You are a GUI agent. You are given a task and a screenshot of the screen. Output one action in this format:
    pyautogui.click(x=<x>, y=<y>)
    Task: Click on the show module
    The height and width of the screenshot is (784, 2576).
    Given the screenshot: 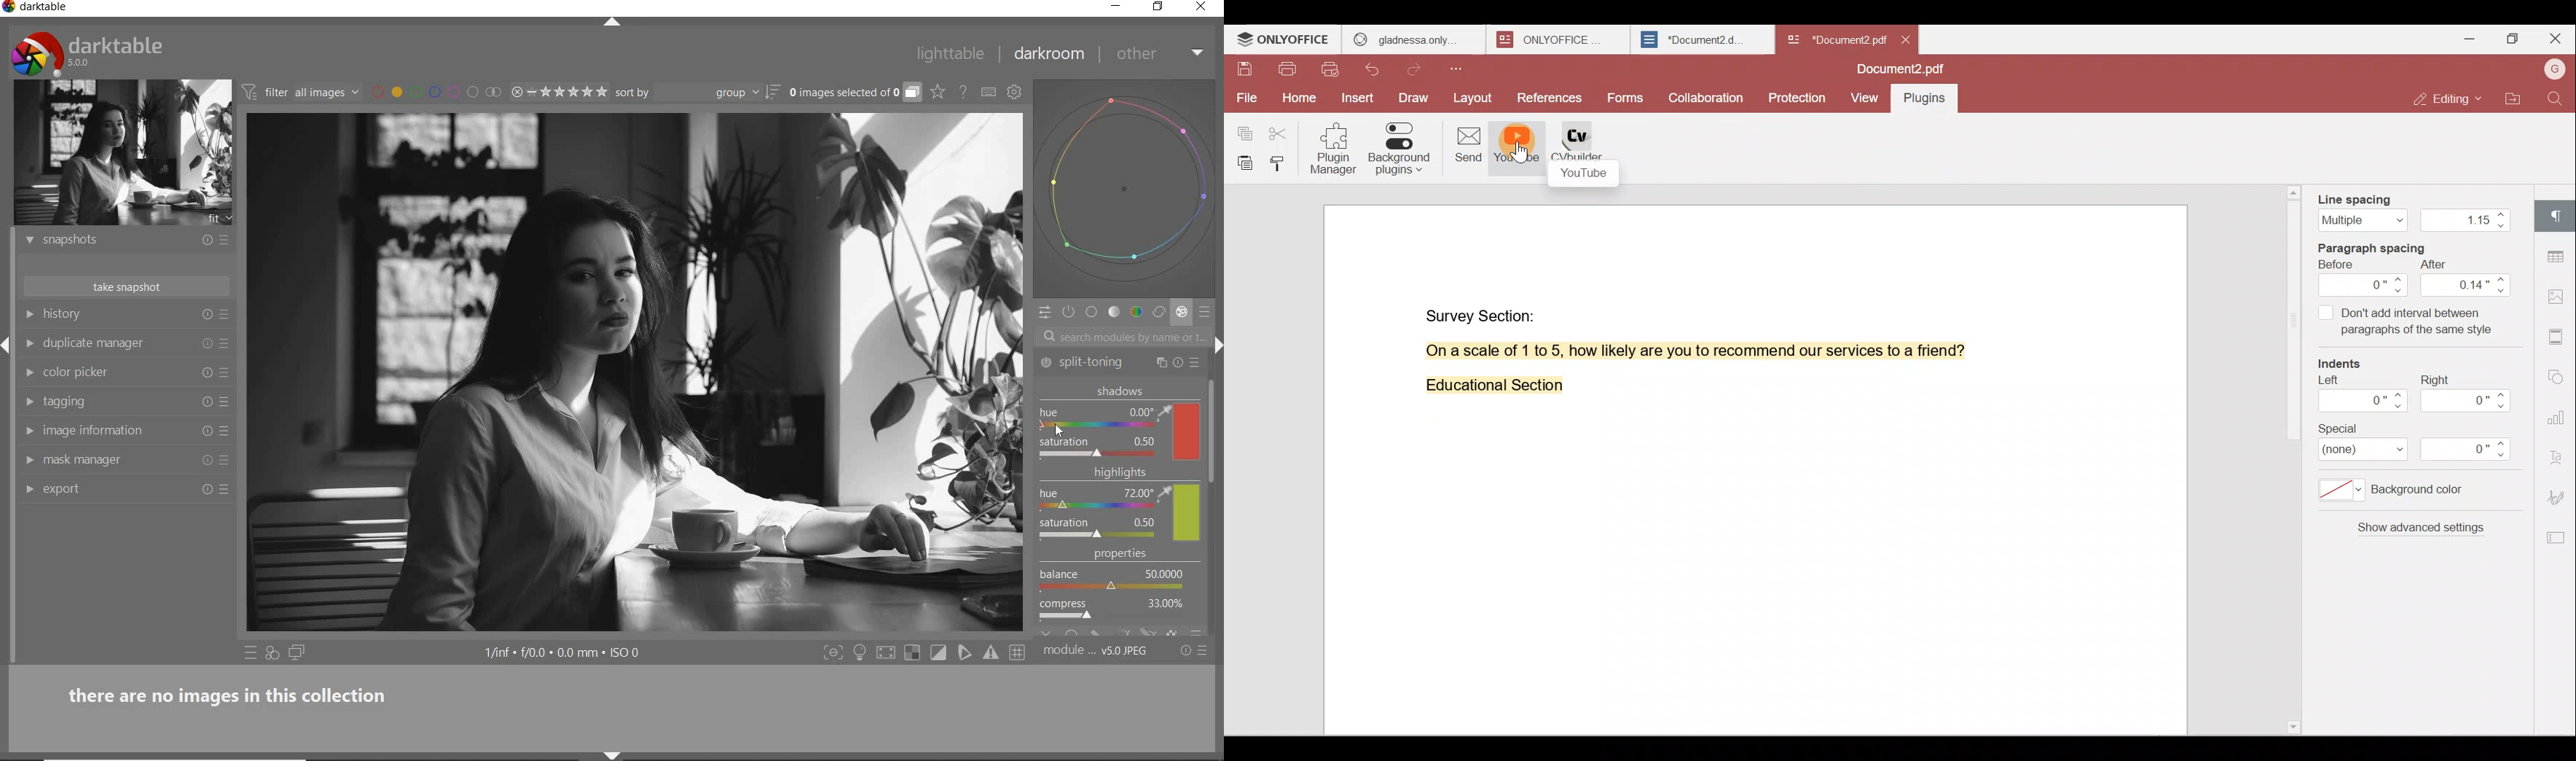 What is the action you would take?
    pyautogui.click(x=29, y=343)
    